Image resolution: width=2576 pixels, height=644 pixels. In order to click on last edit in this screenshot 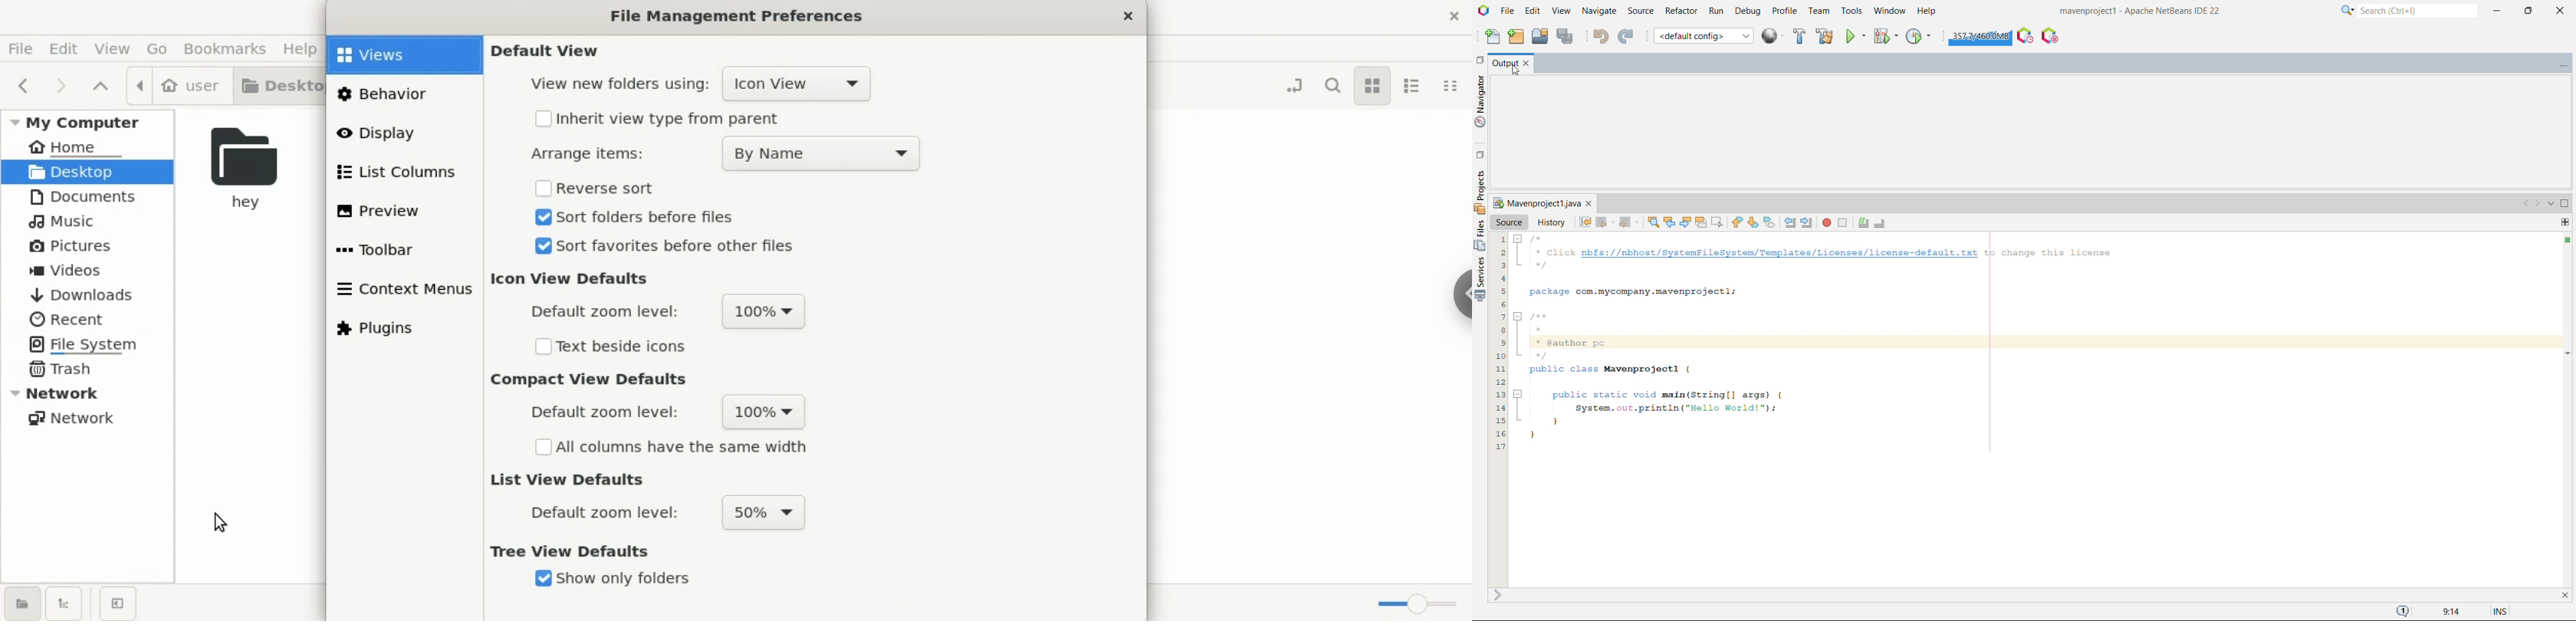, I will do `click(1585, 221)`.